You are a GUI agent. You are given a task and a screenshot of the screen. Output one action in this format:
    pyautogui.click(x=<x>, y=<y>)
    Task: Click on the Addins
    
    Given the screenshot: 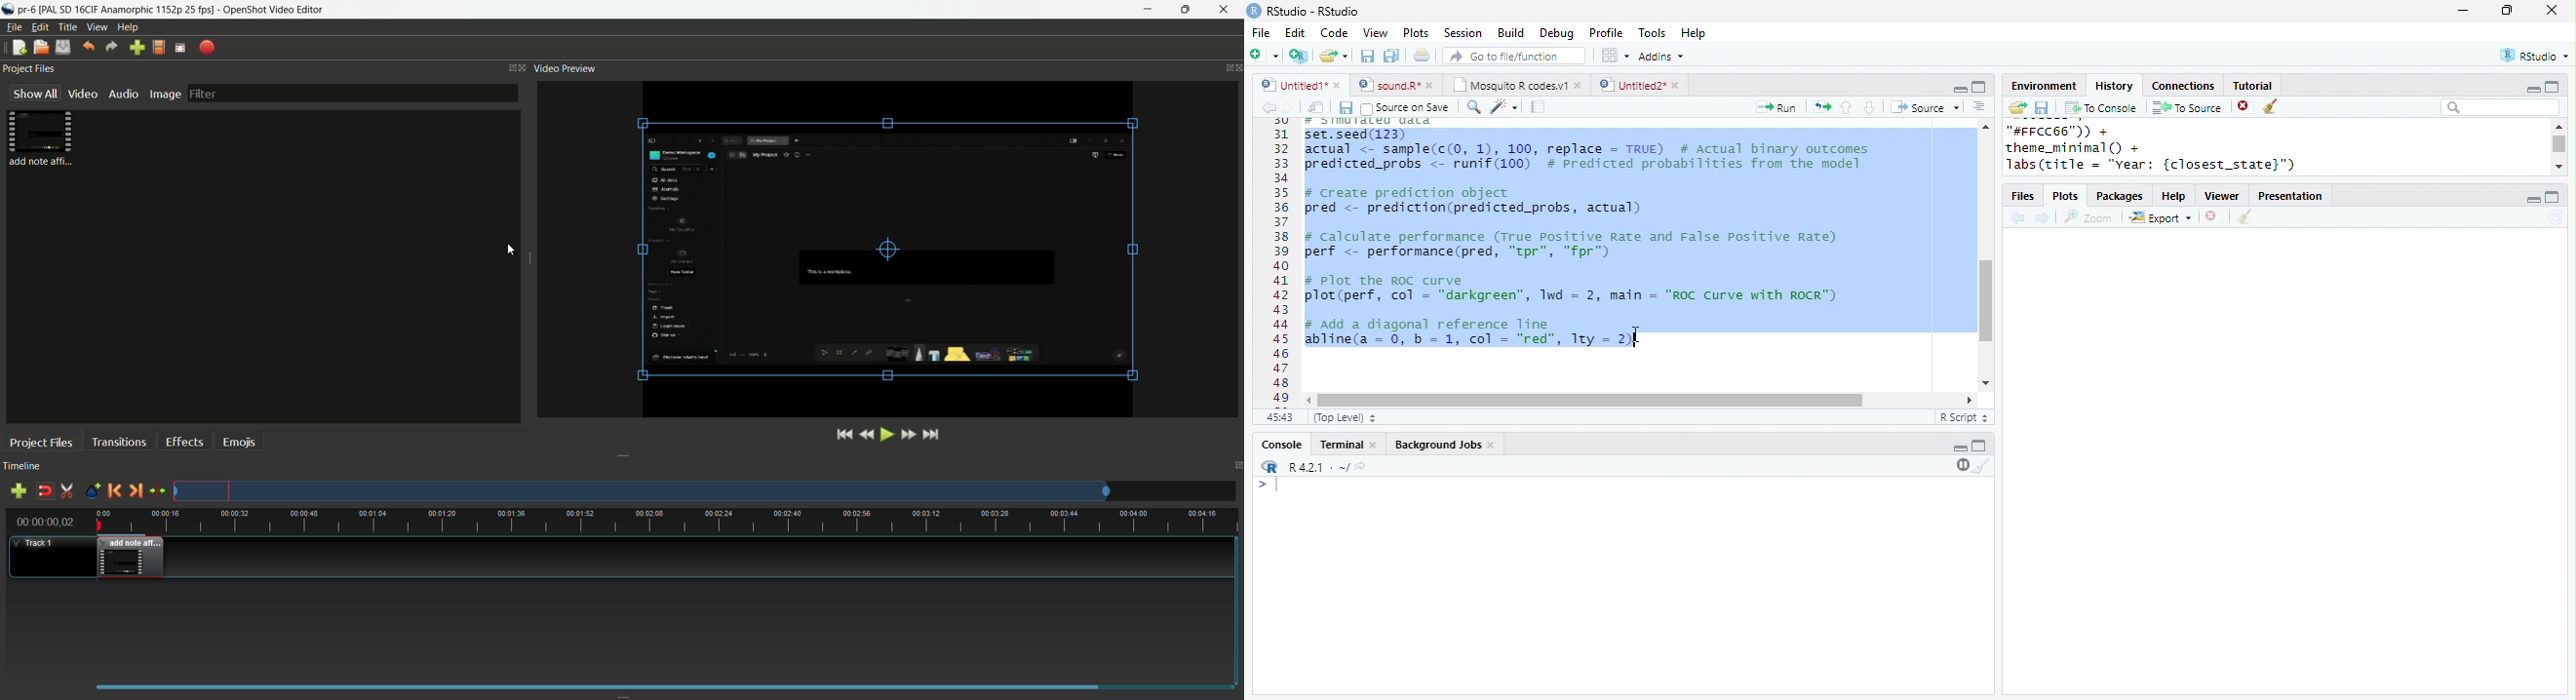 What is the action you would take?
    pyautogui.click(x=1661, y=57)
    